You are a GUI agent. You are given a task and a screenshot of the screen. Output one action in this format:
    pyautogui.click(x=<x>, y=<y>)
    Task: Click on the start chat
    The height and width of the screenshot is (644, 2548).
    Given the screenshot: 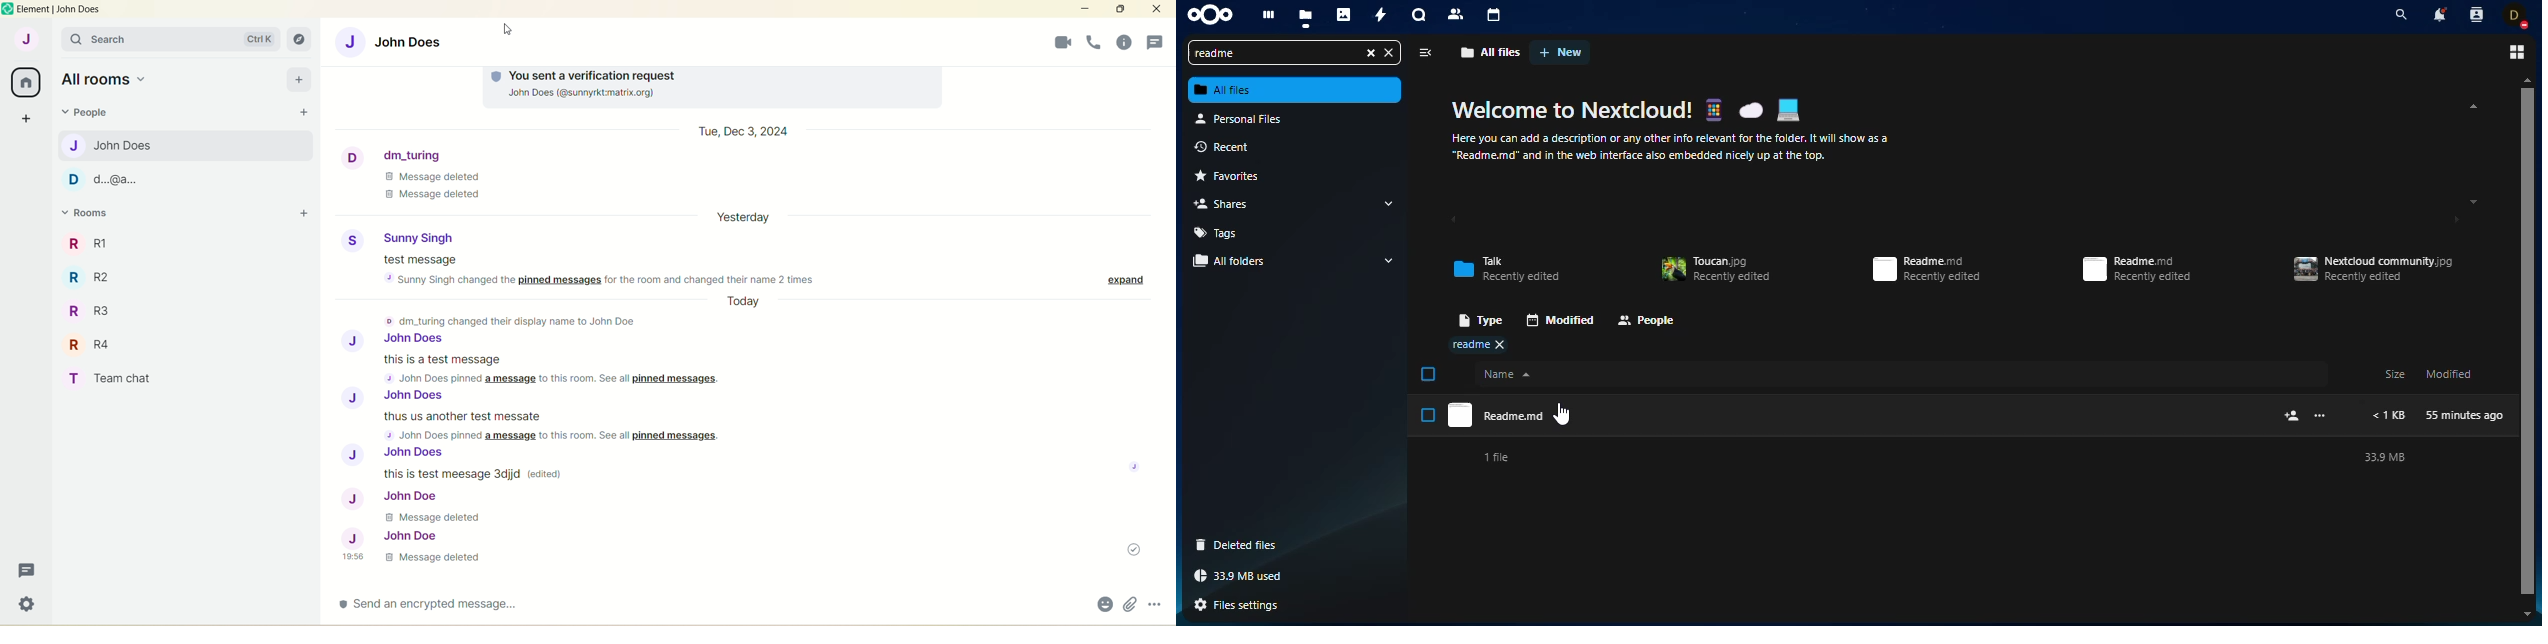 What is the action you would take?
    pyautogui.click(x=304, y=111)
    